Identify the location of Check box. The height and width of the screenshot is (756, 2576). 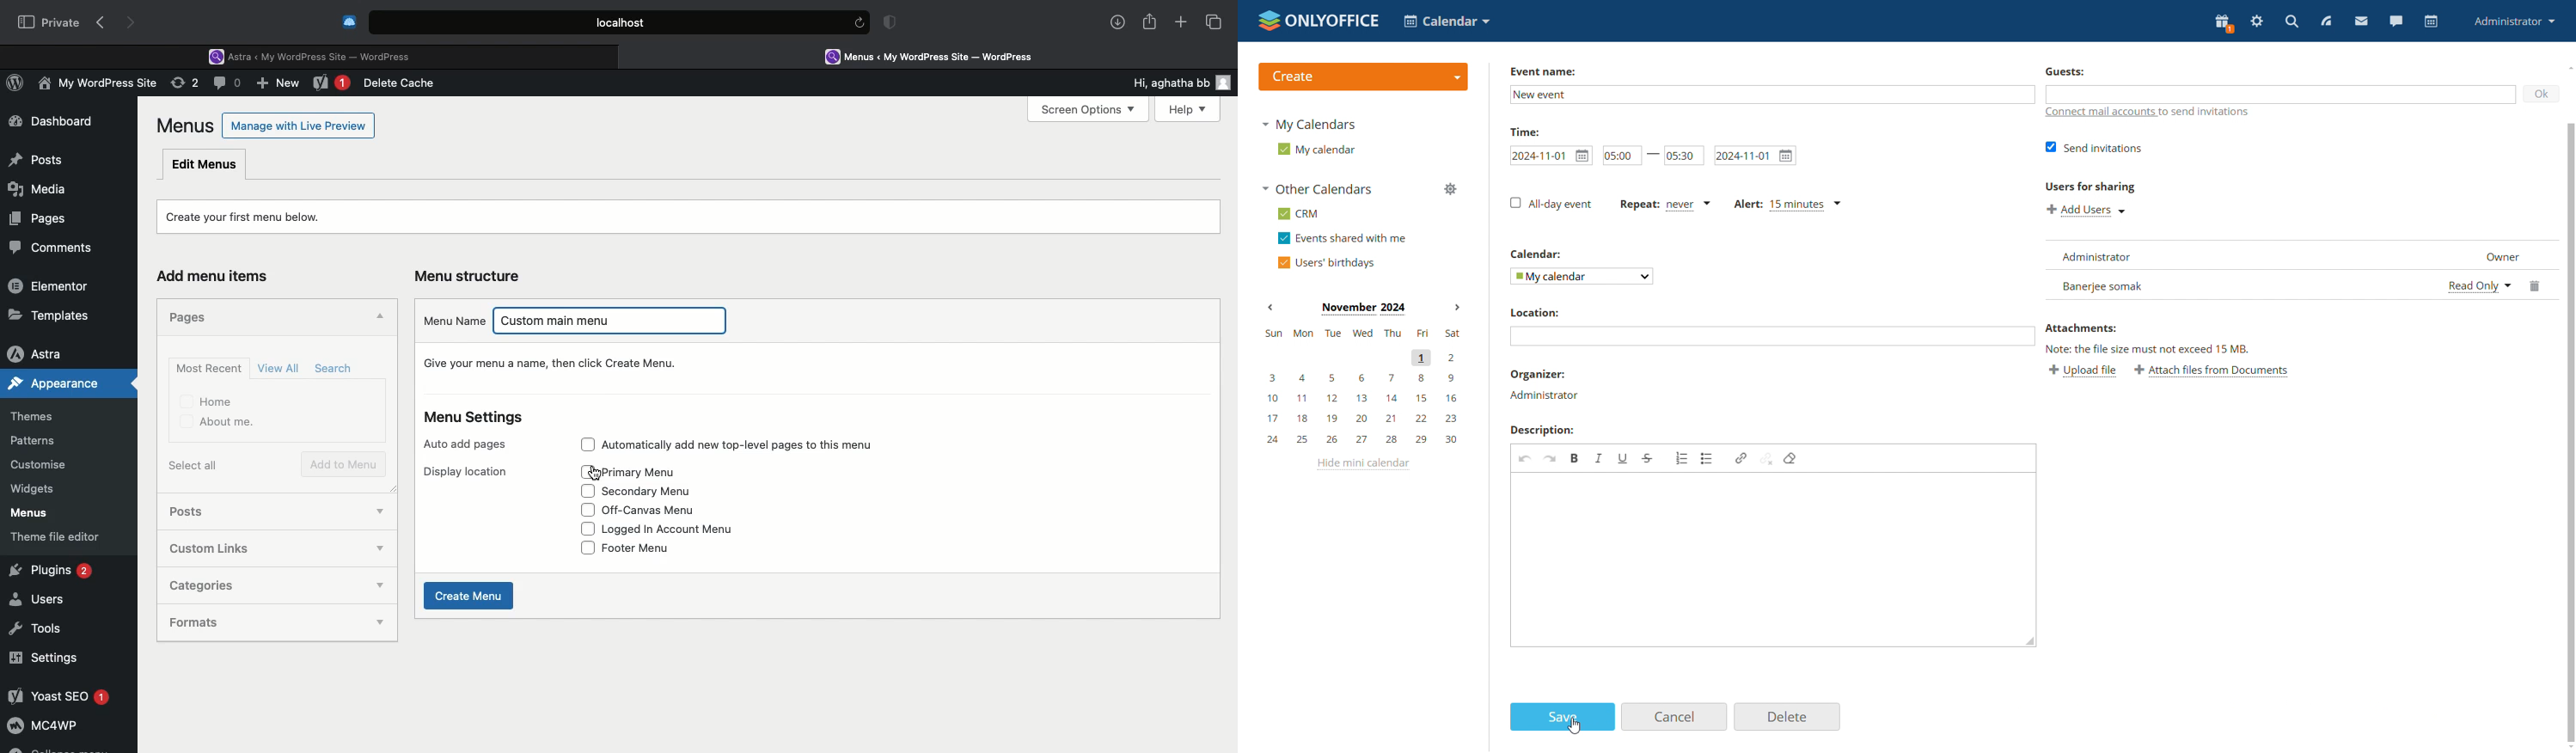
(585, 490).